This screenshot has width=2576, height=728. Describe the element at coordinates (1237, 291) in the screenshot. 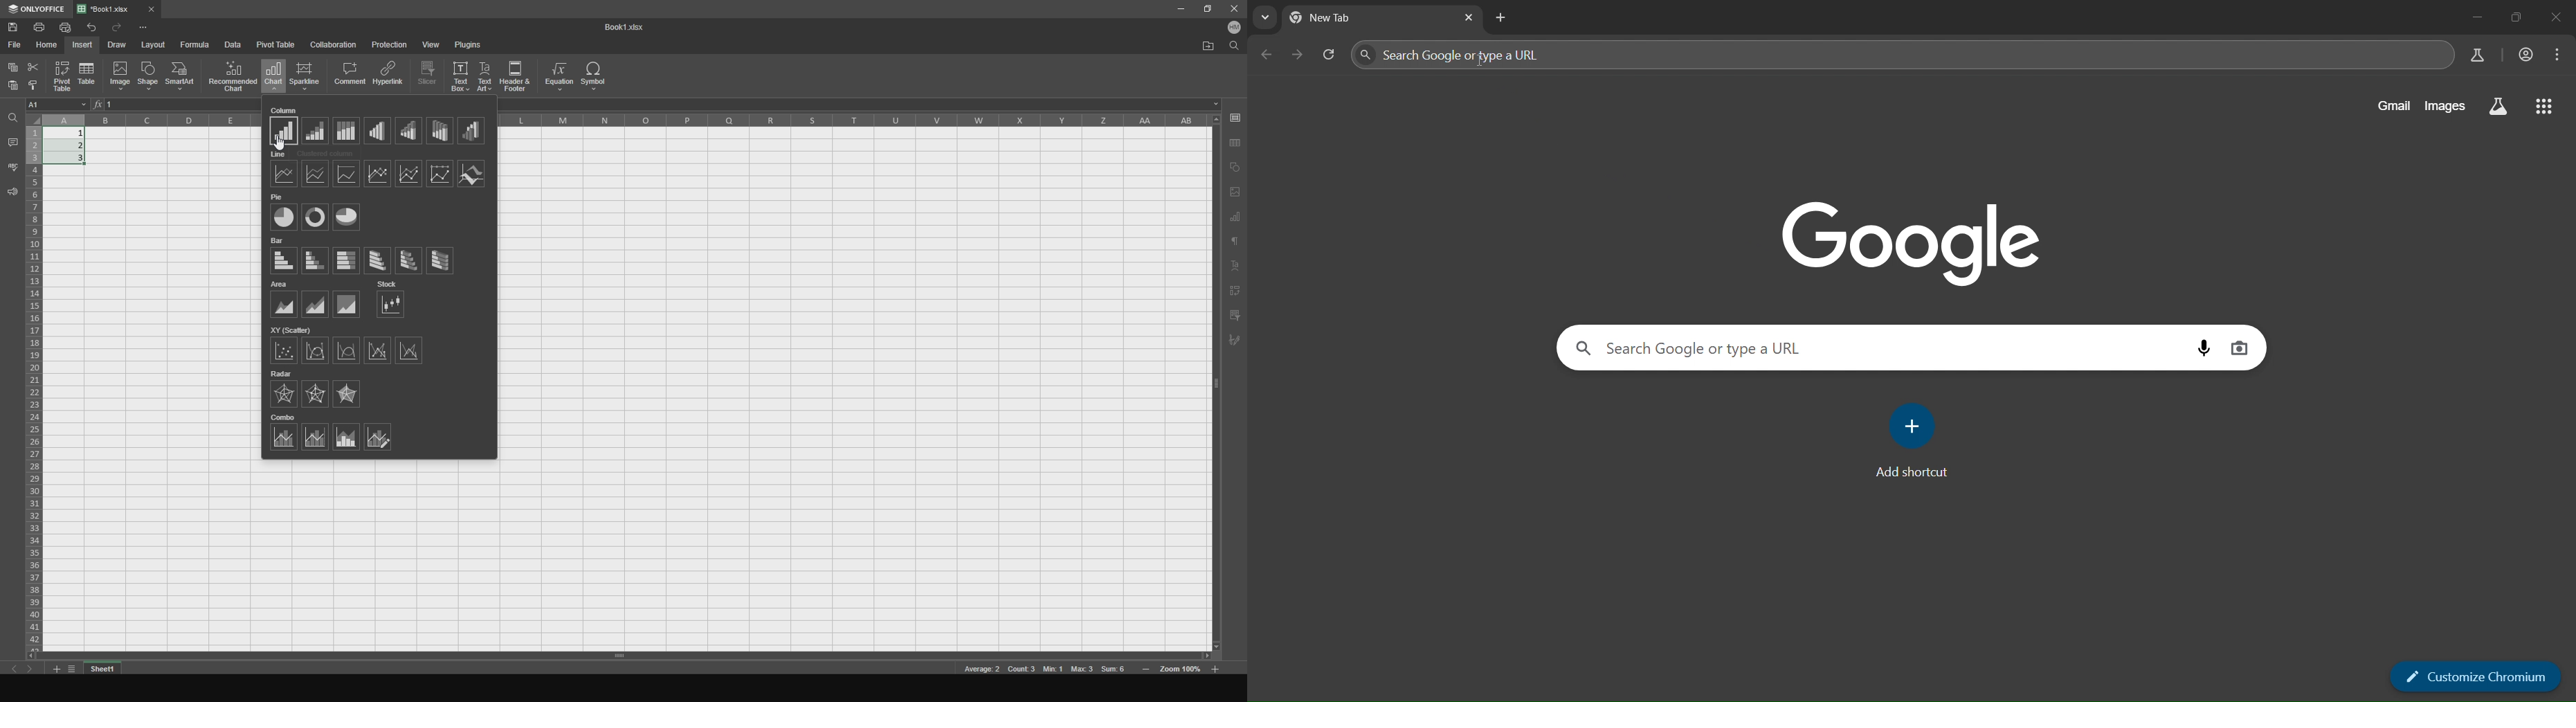

I see `pivot text` at that location.